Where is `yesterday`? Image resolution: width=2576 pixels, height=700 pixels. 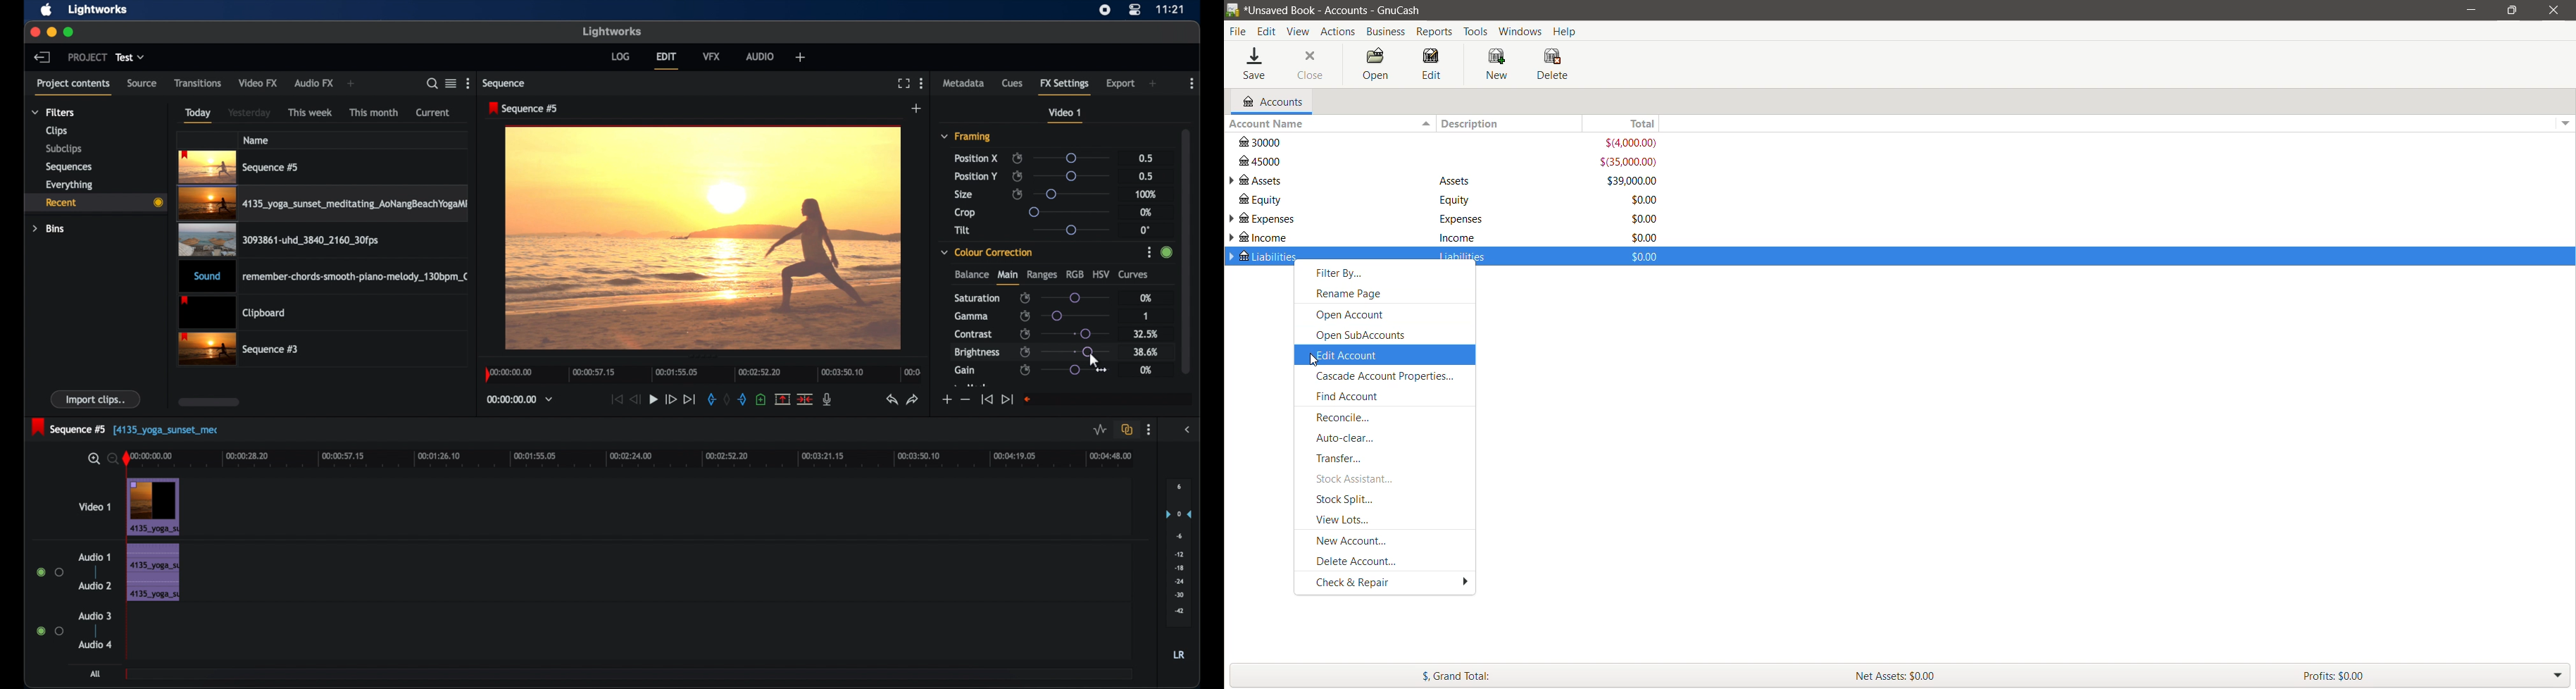
yesterday is located at coordinates (249, 113).